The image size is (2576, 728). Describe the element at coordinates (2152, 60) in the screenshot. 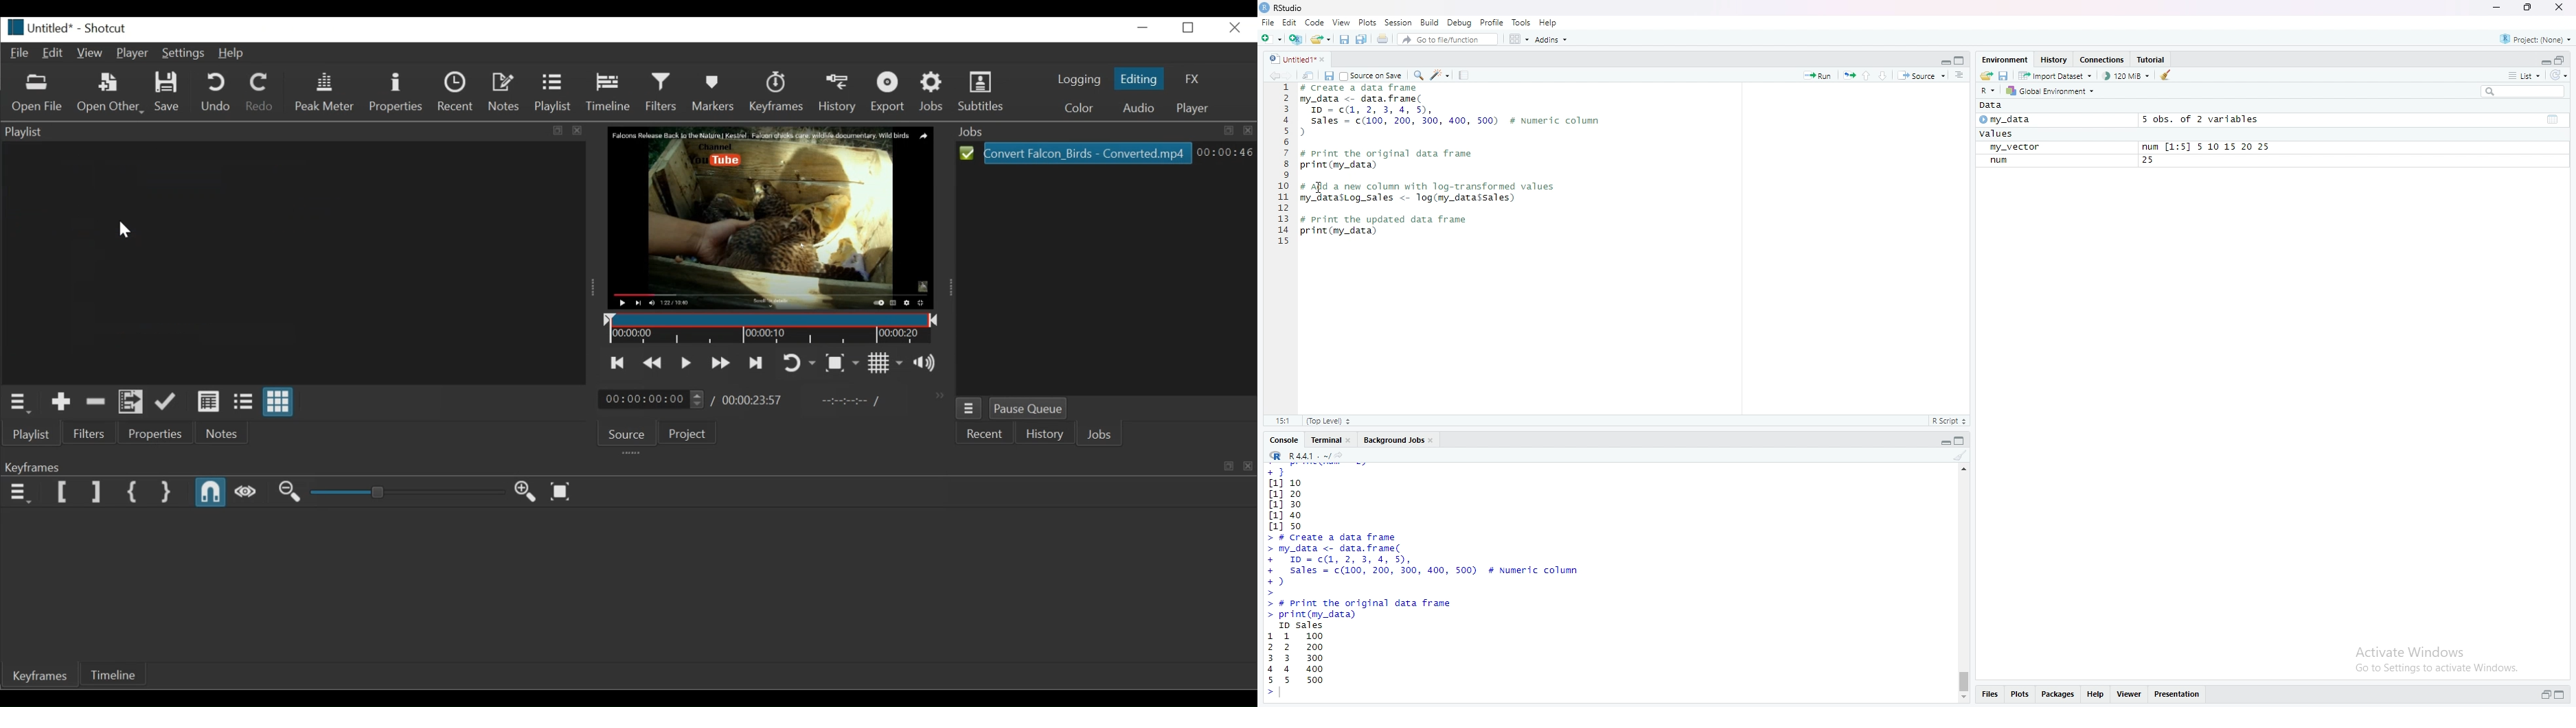

I see `tutorial` at that location.